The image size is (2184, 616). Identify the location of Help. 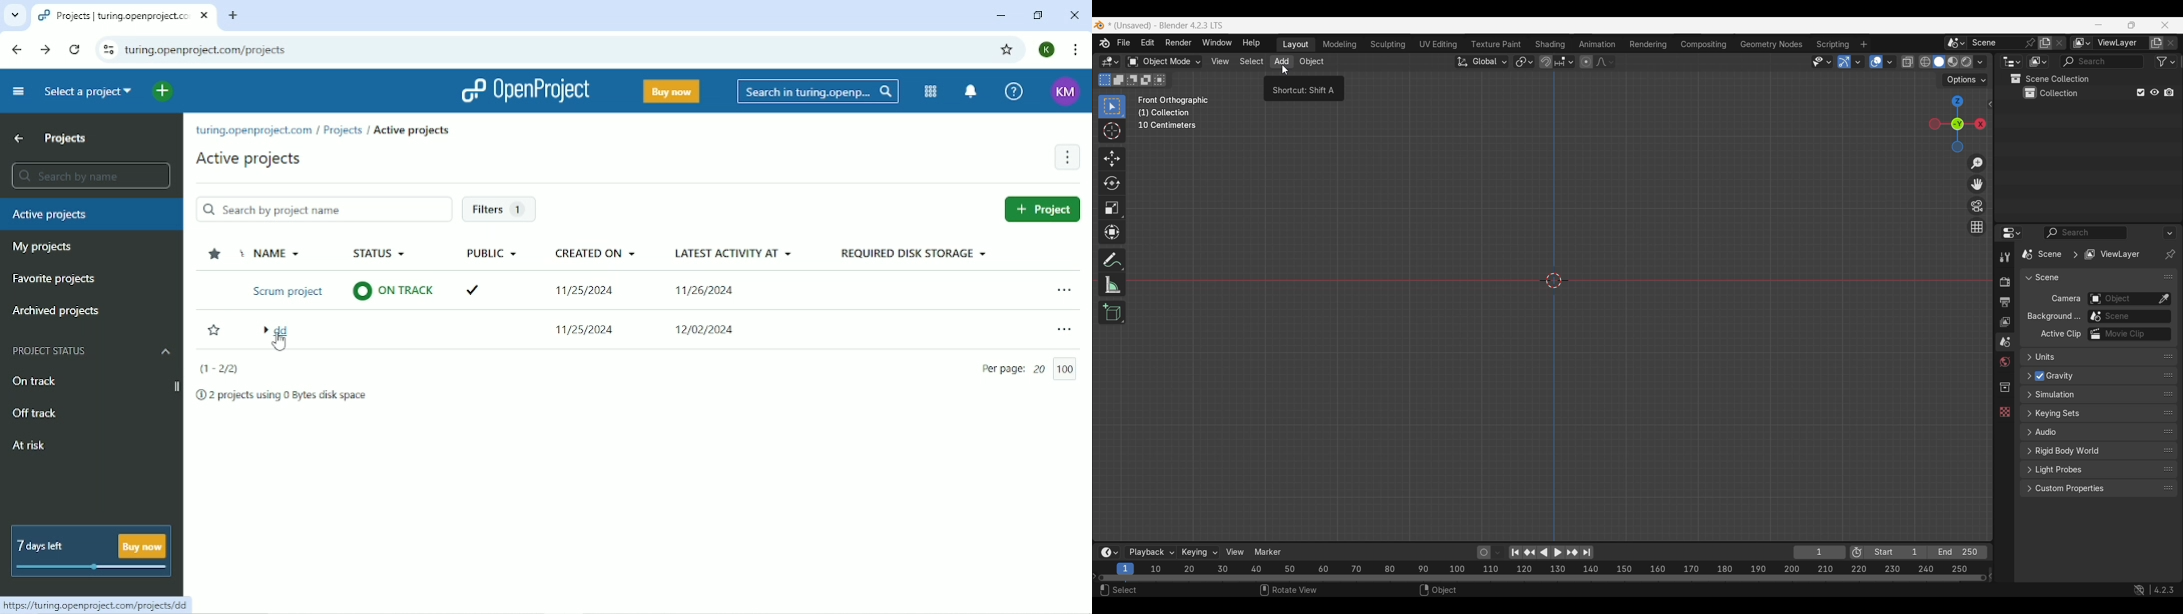
(1015, 91).